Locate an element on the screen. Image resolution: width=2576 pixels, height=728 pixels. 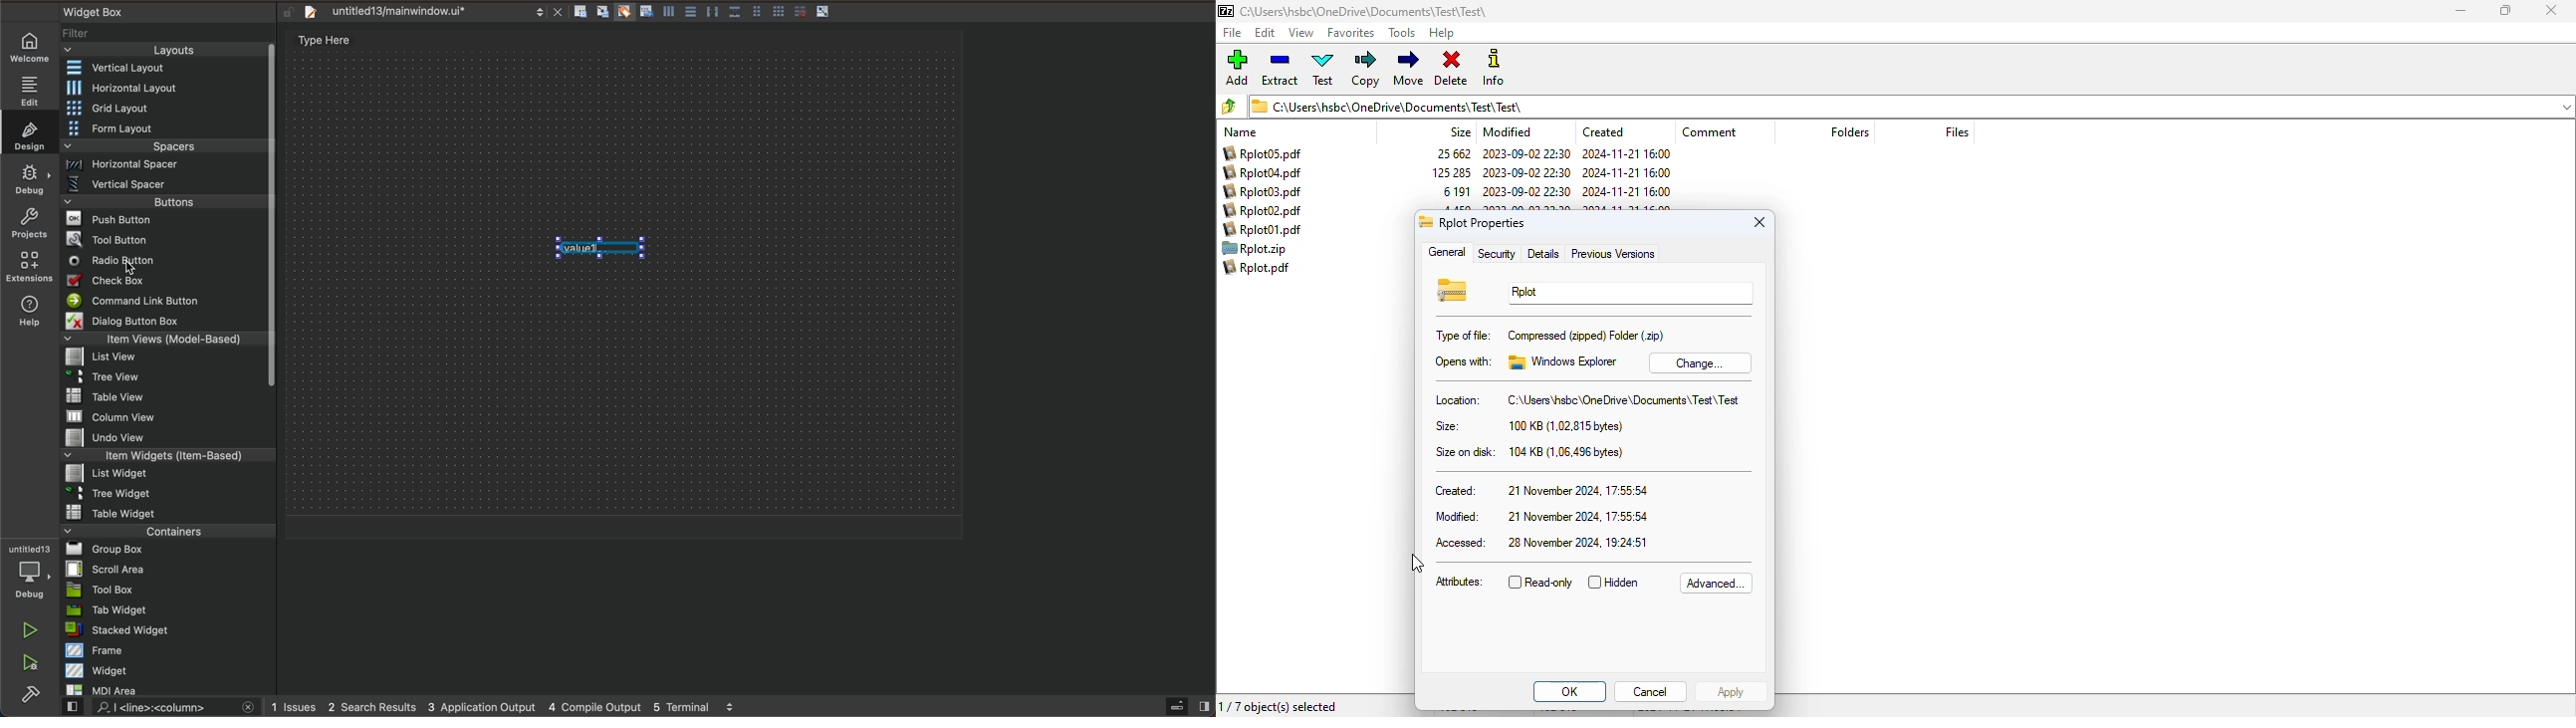
stacked widget is located at coordinates (168, 630).